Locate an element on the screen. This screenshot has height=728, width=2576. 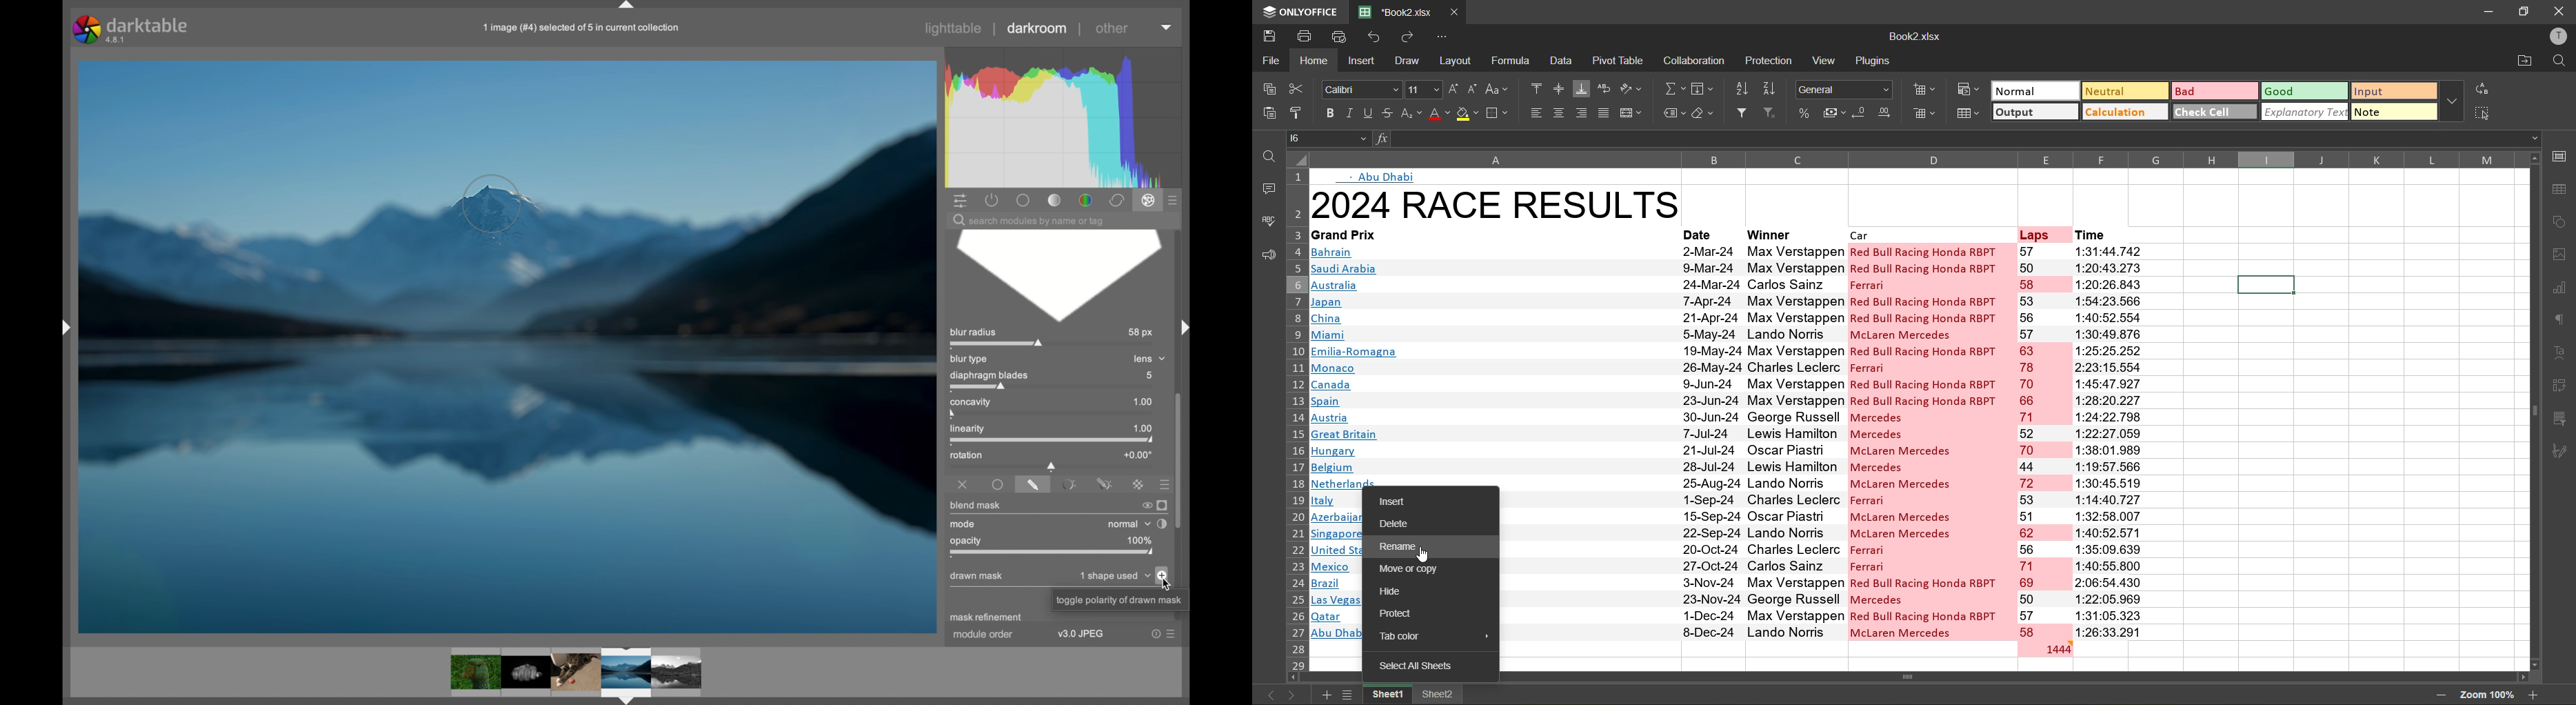
text is located at coordinates (2562, 355).